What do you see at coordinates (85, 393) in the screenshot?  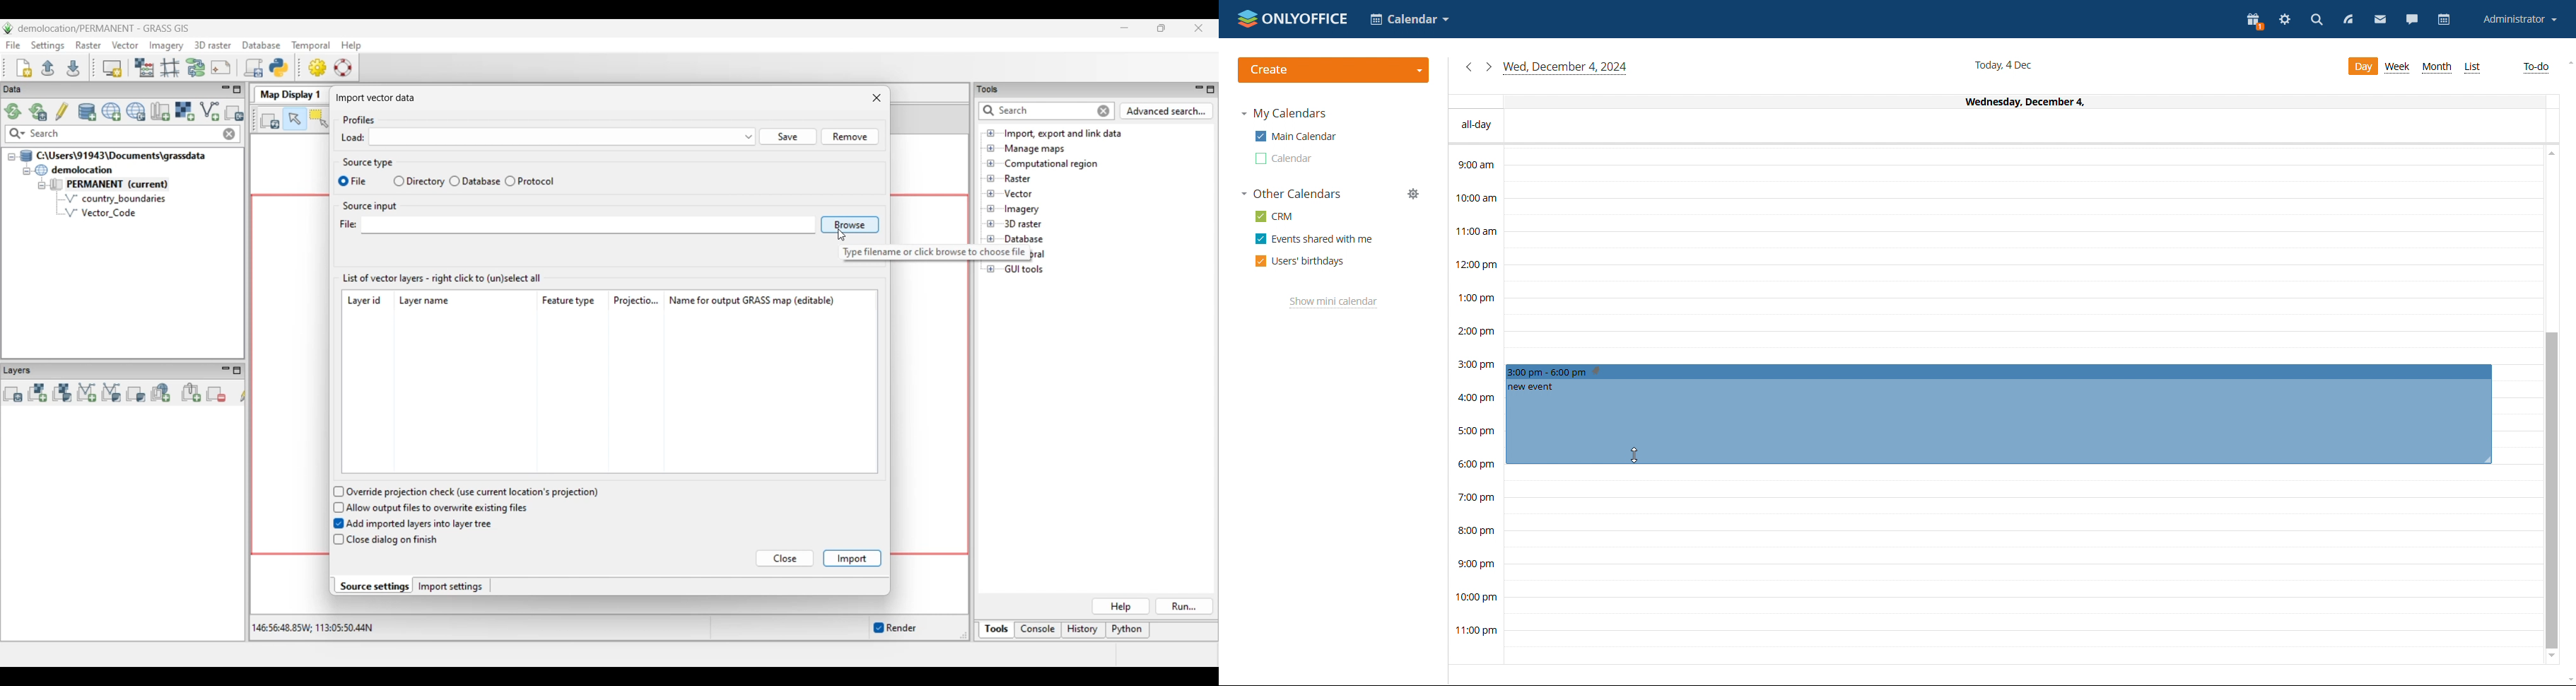 I see `Add vector map layer` at bounding box center [85, 393].